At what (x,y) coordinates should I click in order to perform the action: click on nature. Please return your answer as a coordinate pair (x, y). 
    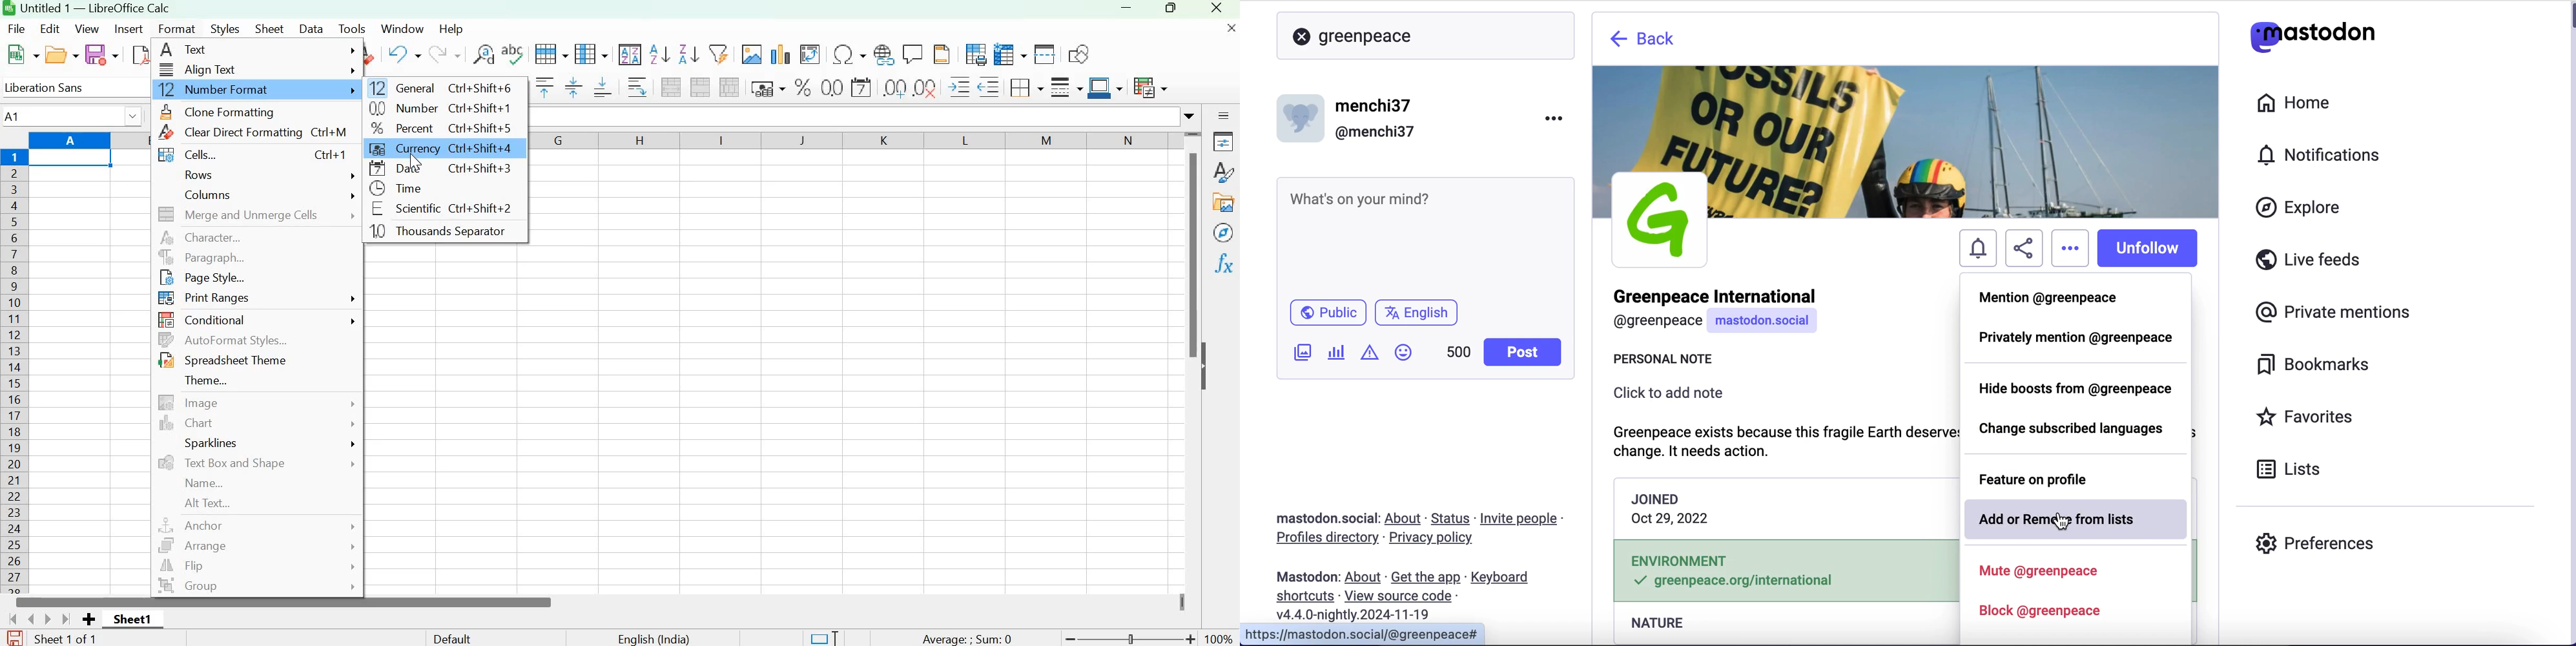
    Looking at the image, I should click on (1663, 623).